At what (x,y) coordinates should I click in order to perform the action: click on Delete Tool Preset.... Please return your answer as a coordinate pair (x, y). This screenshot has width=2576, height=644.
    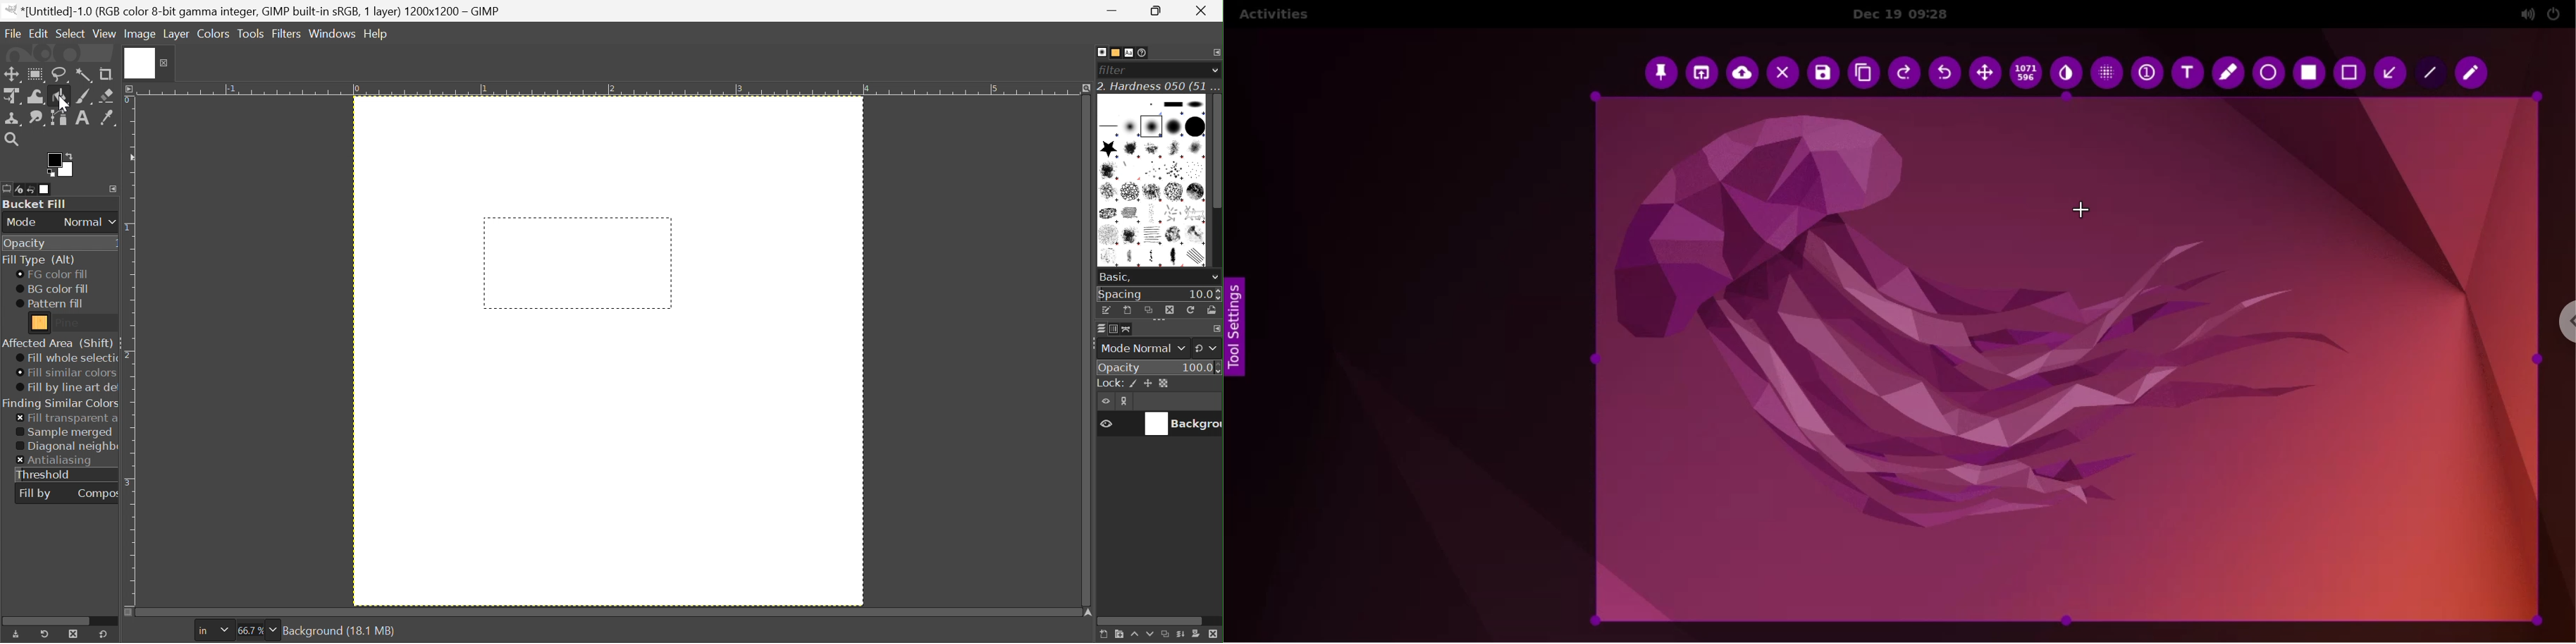
    Looking at the image, I should click on (73, 633).